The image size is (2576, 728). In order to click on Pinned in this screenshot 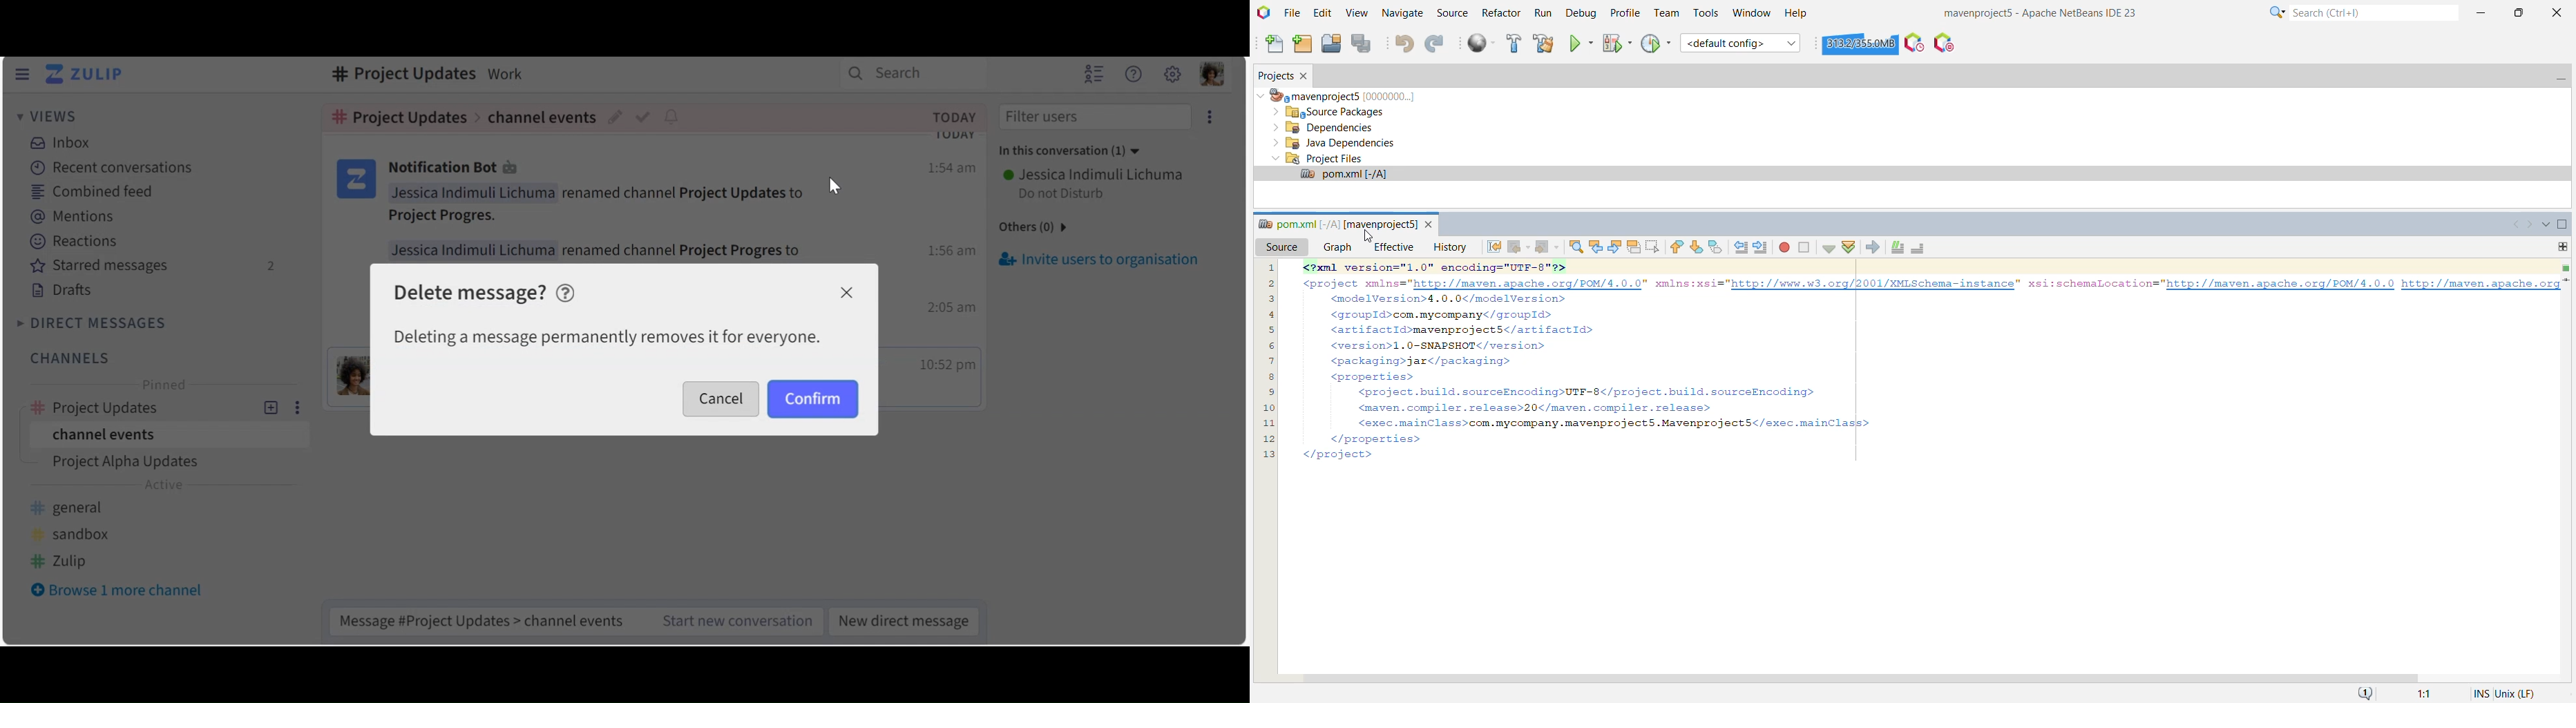, I will do `click(165, 385)`.